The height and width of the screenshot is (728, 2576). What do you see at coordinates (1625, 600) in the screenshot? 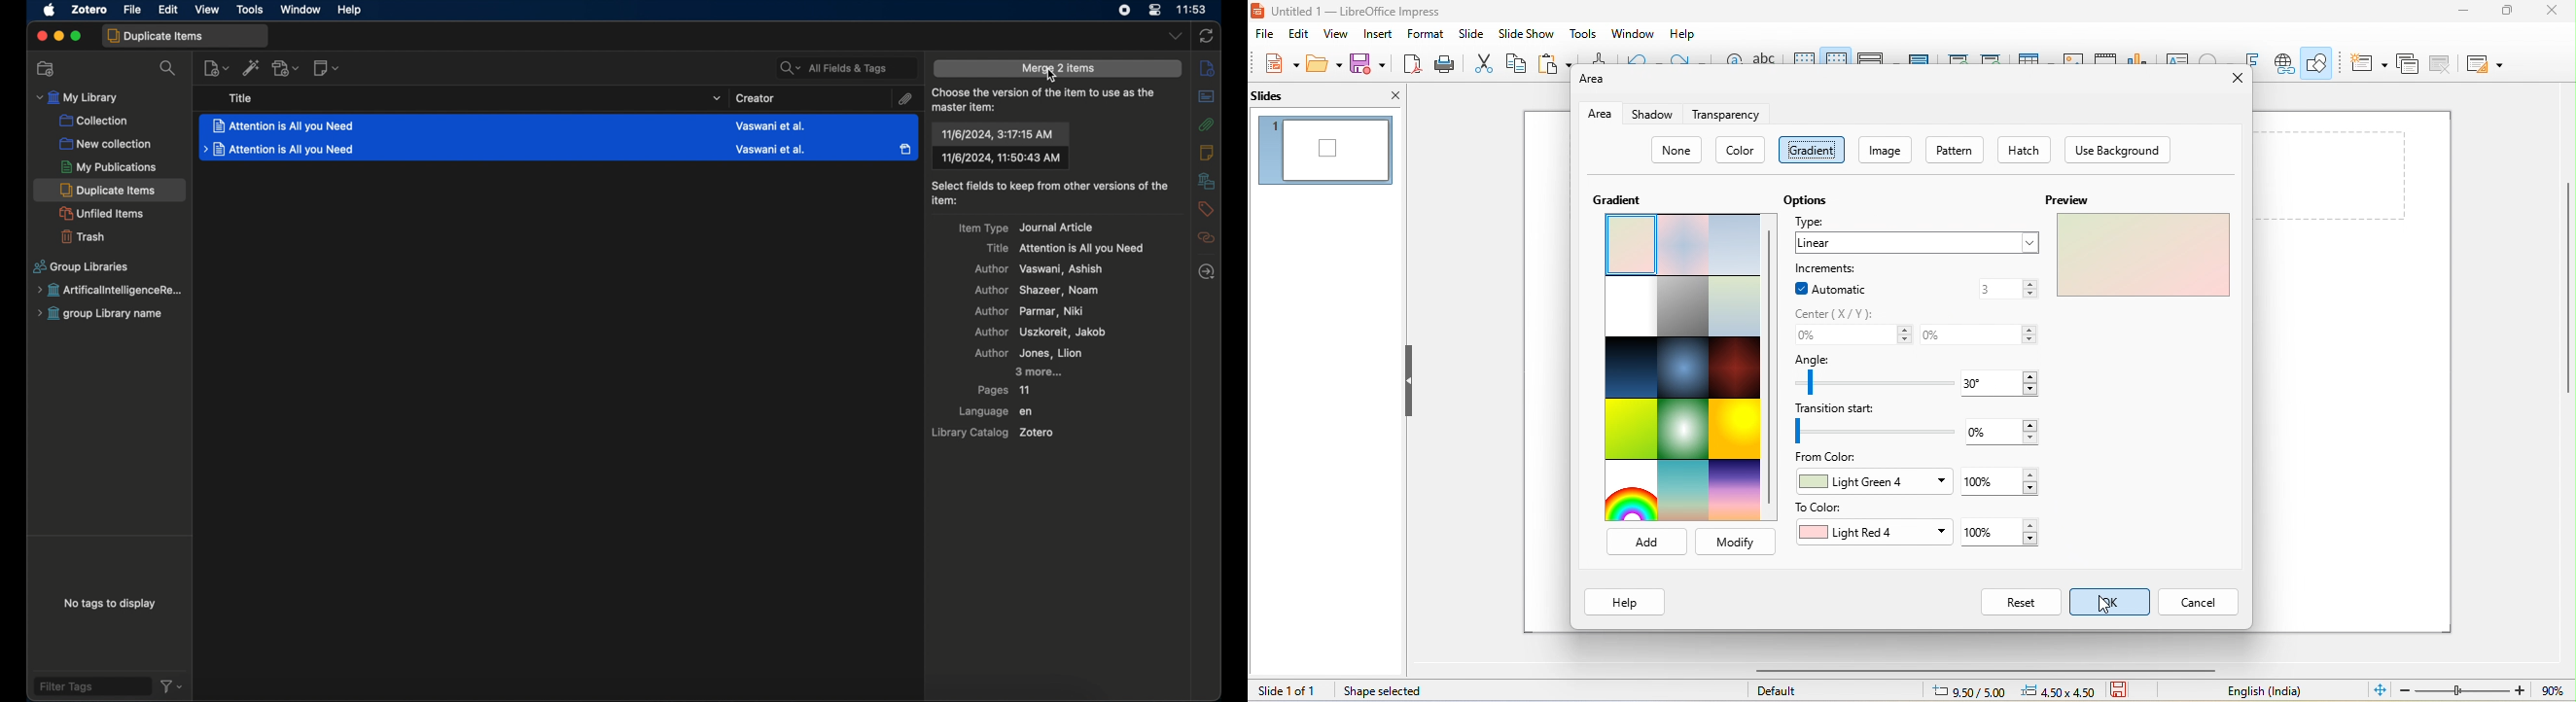
I see `help` at bounding box center [1625, 600].